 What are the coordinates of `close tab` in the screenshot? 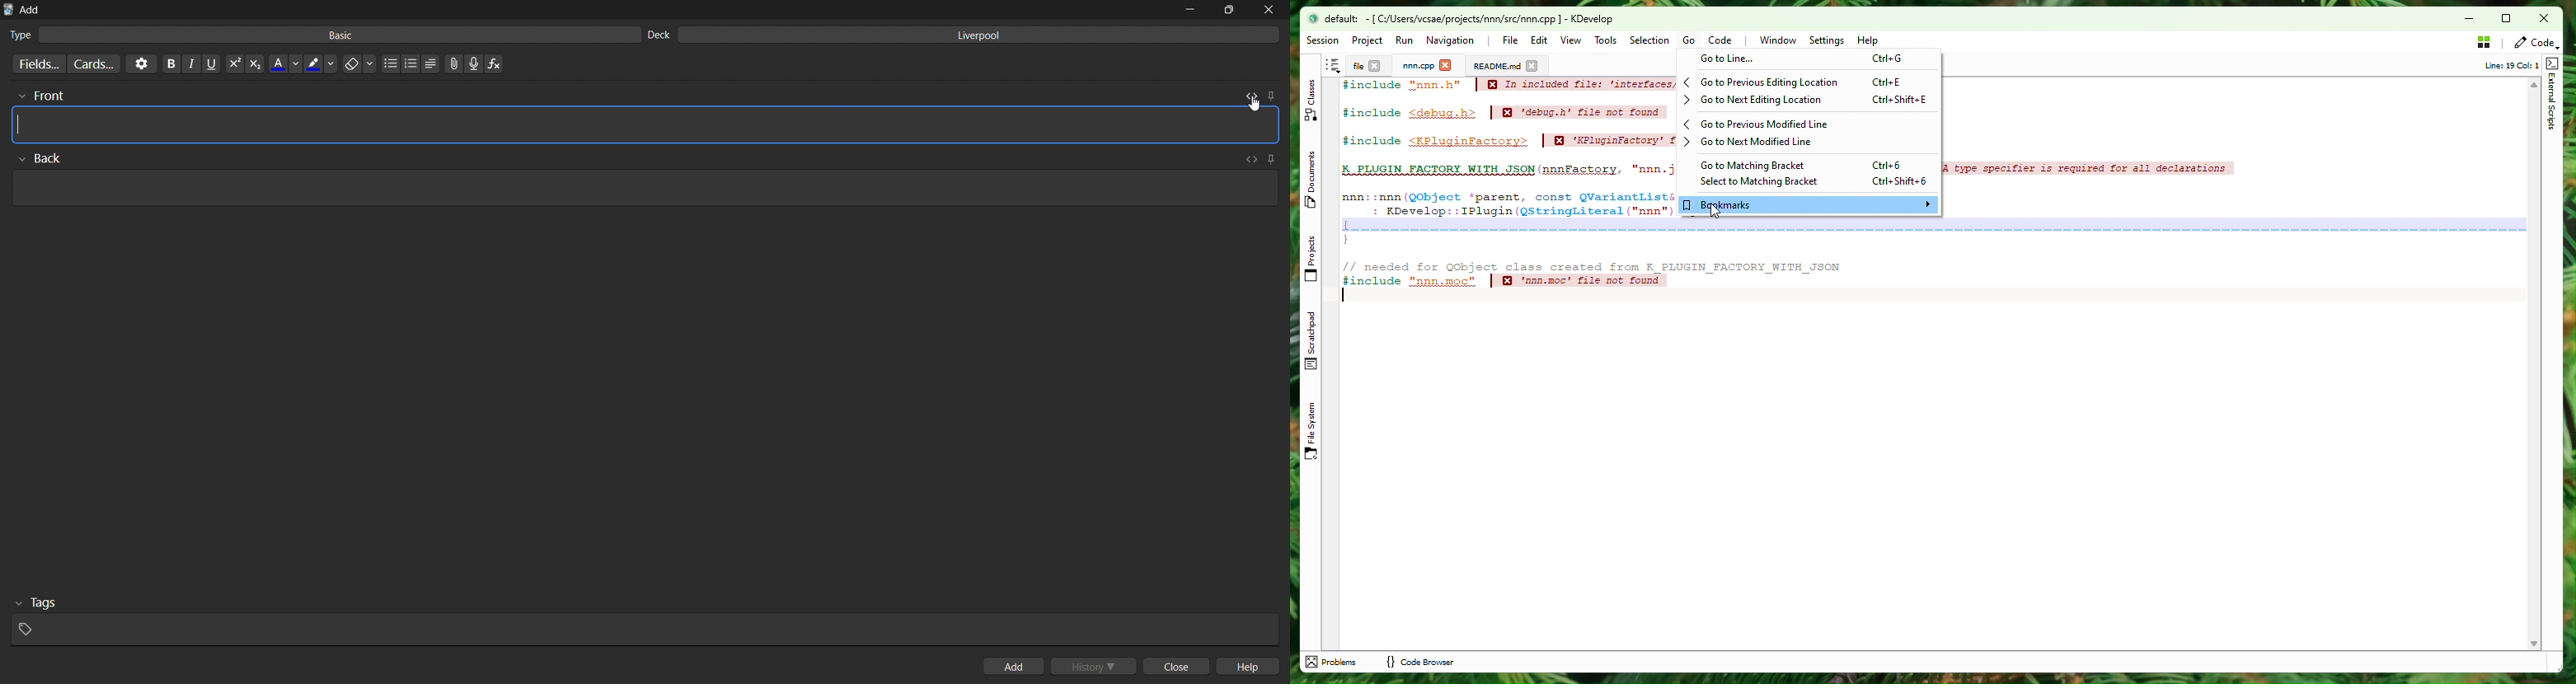 It's located at (1532, 66).